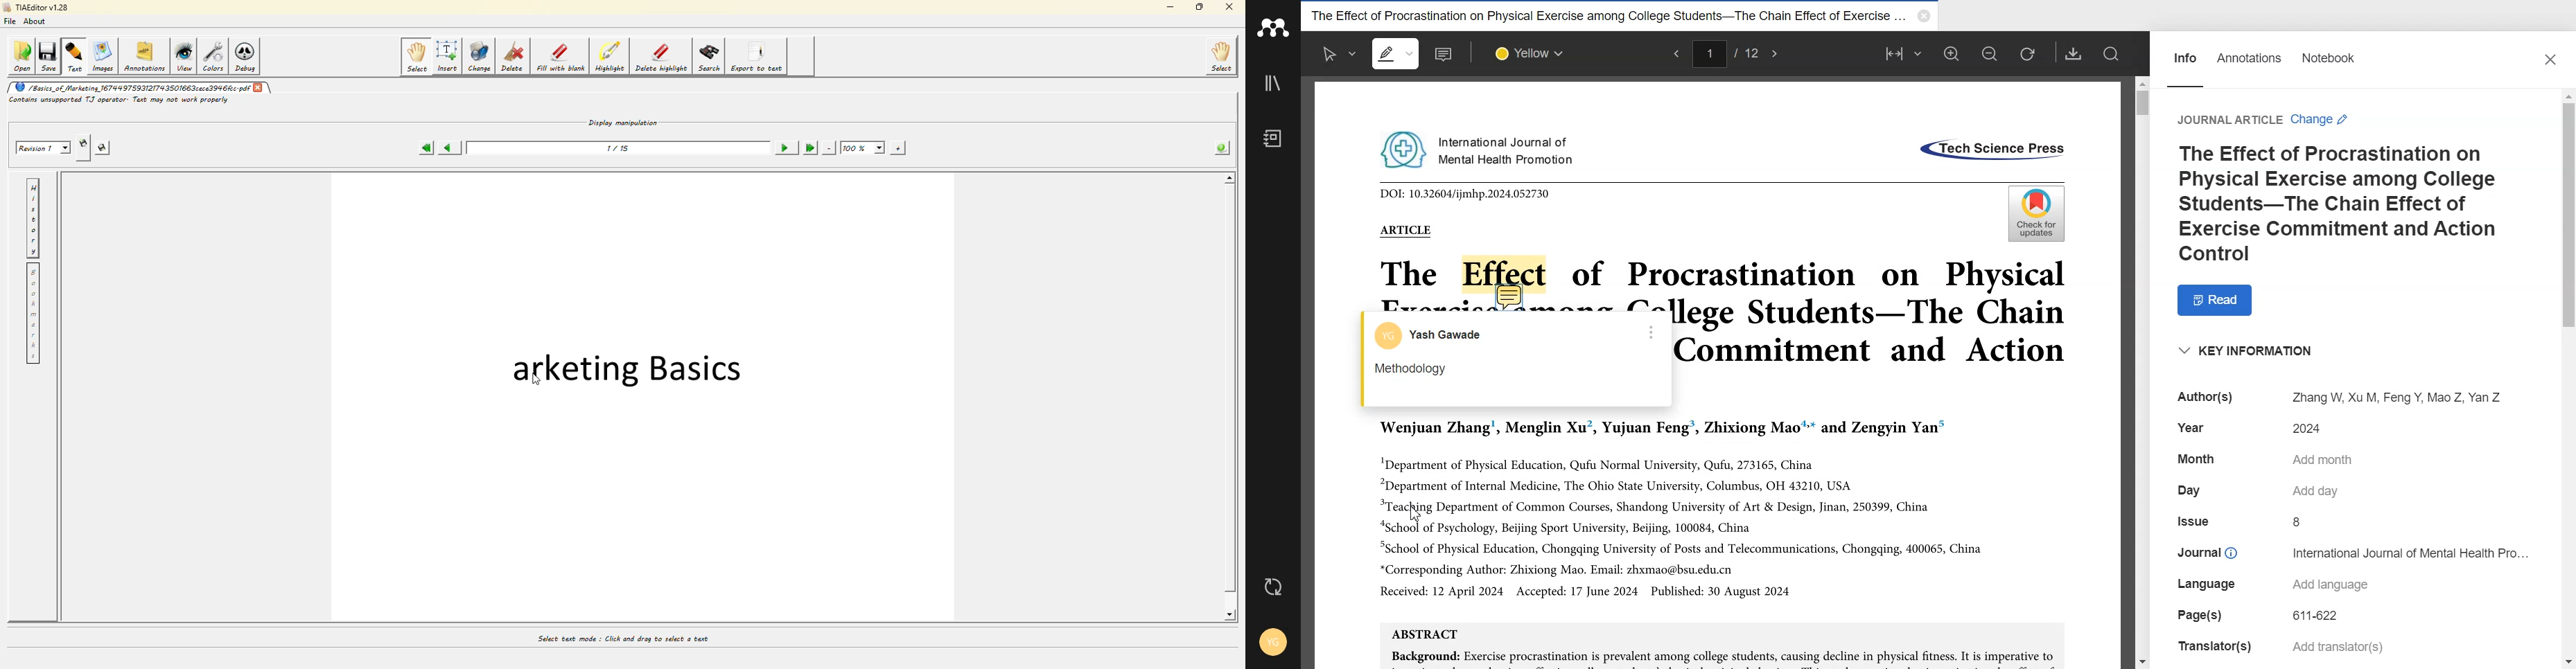 Image resolution: width=2576 pixels, height=672 pixels. What do you see at coordinates (1229, 397) in the screenshot?
I see `scroll bar` at bounding box center [1229, 397].